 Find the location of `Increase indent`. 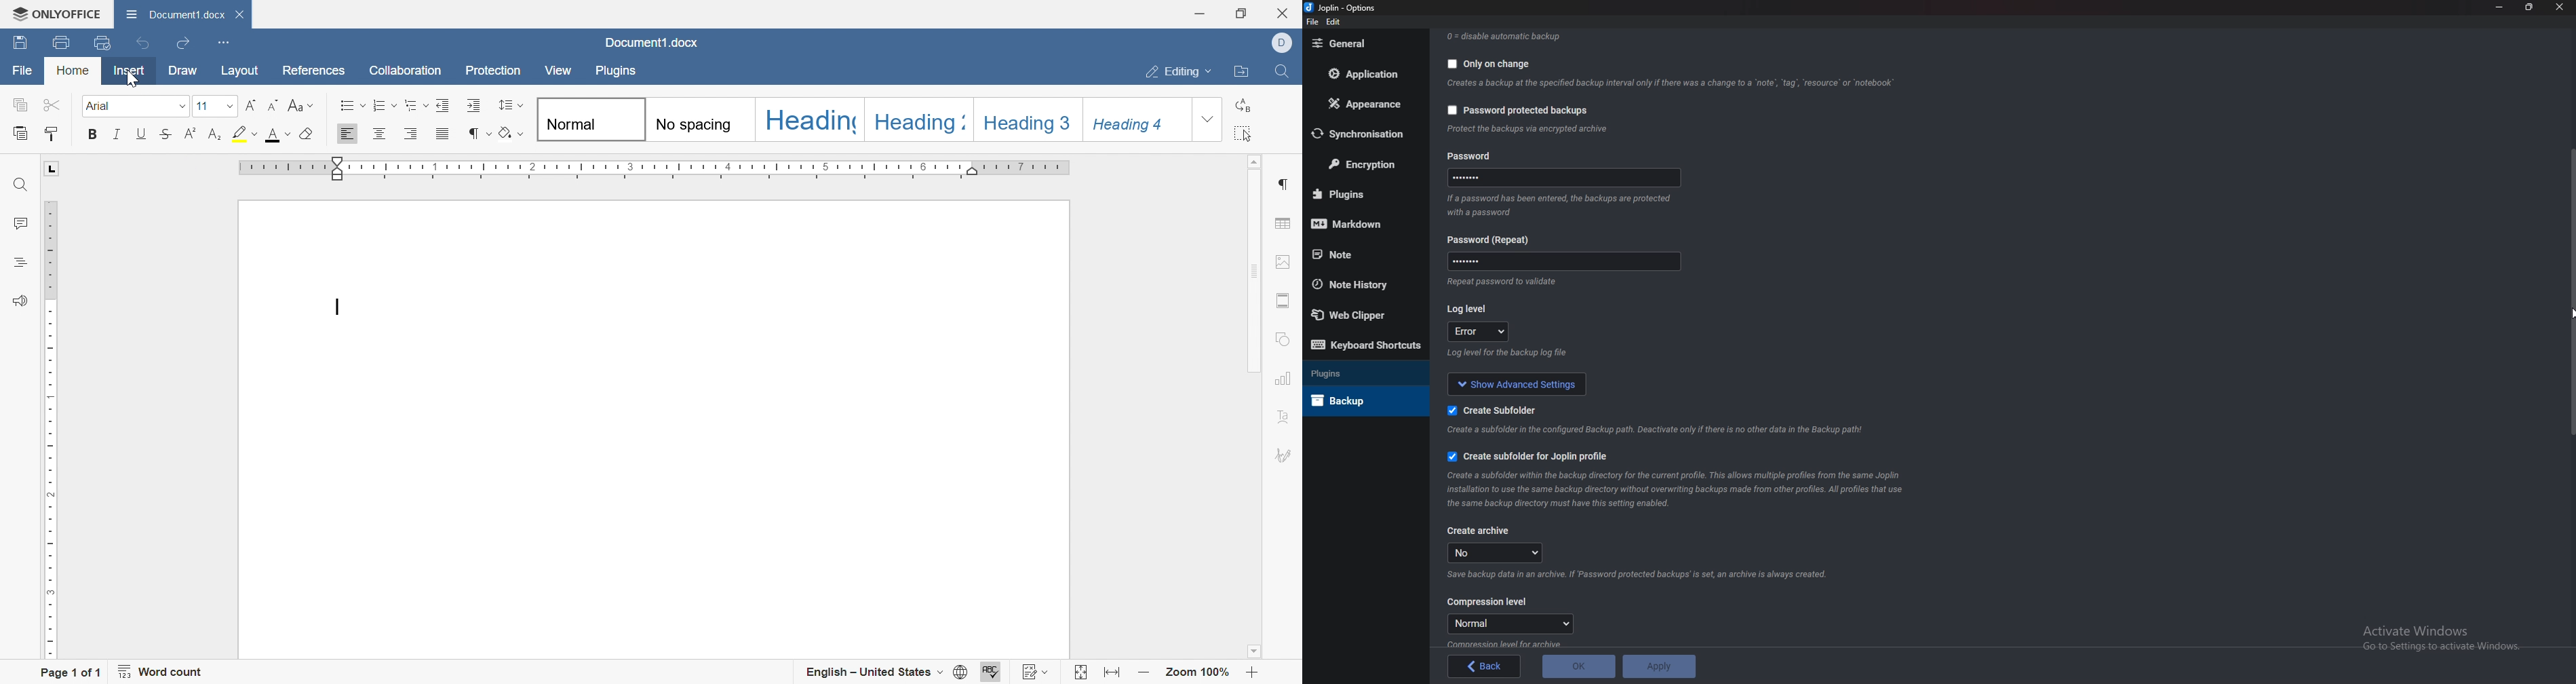

Increase indent is located at coordinates (473, 107).